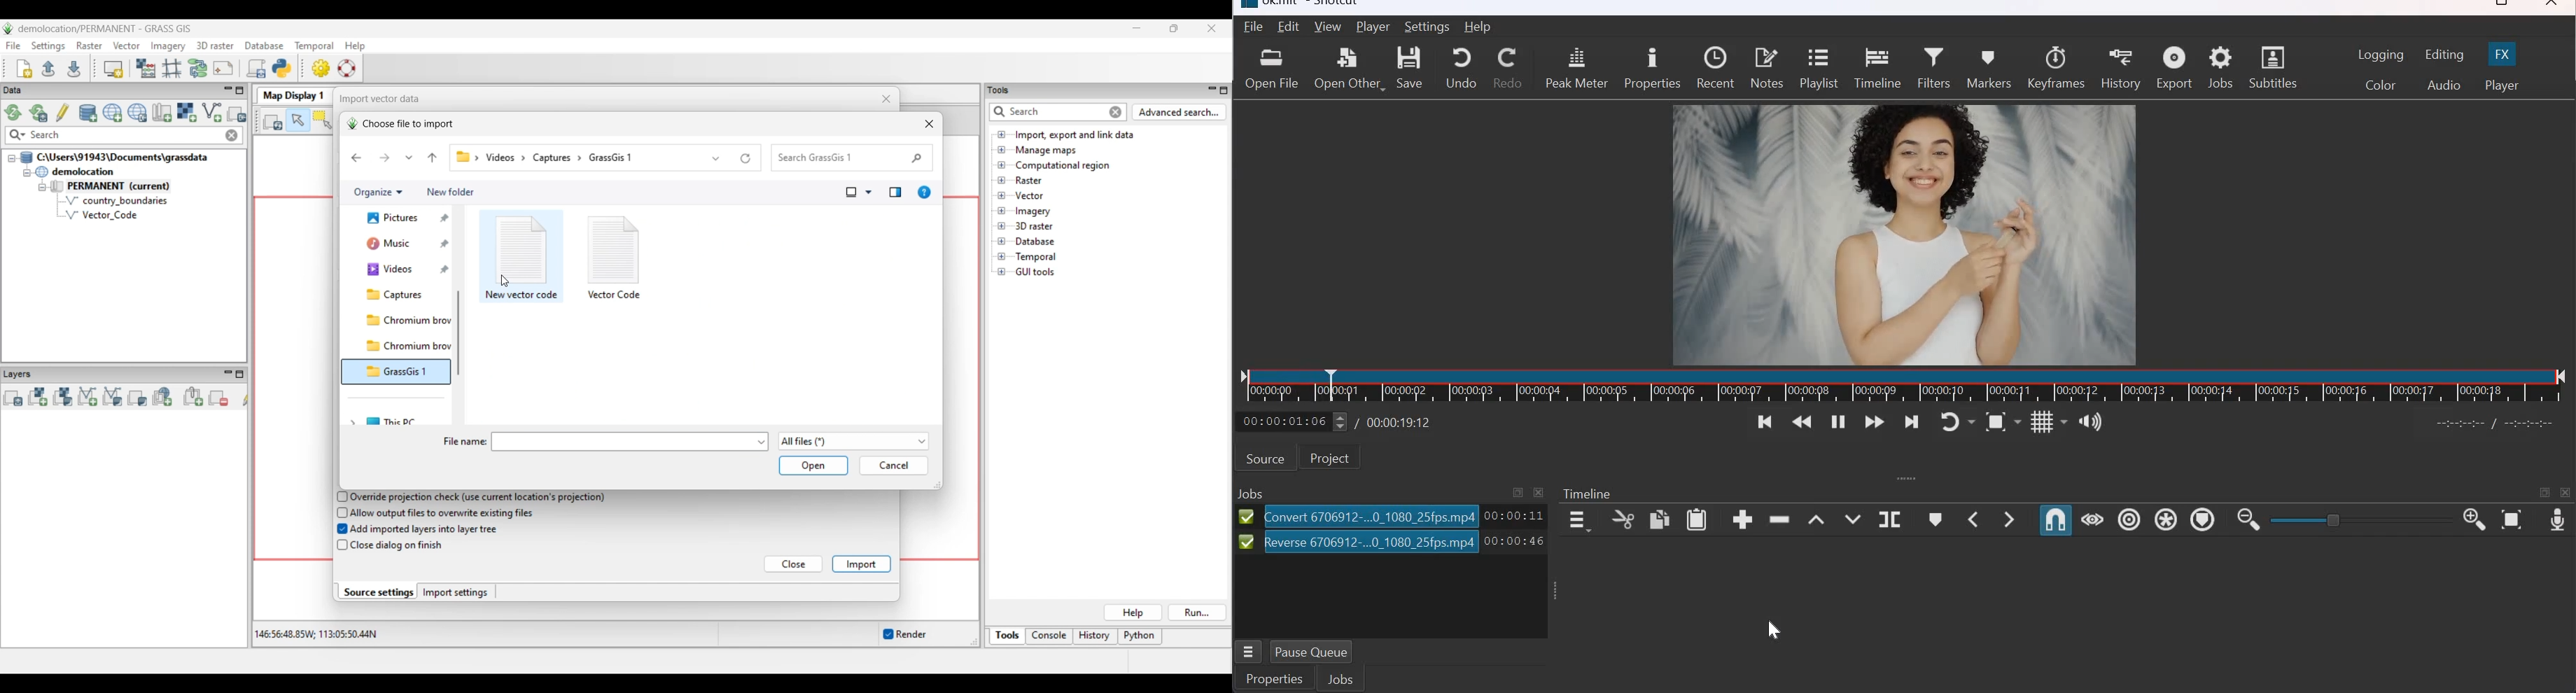  What do you see at coordinates (1698, 519) in the screenshot?
I see `paste` at bounding box center [1698, 519].